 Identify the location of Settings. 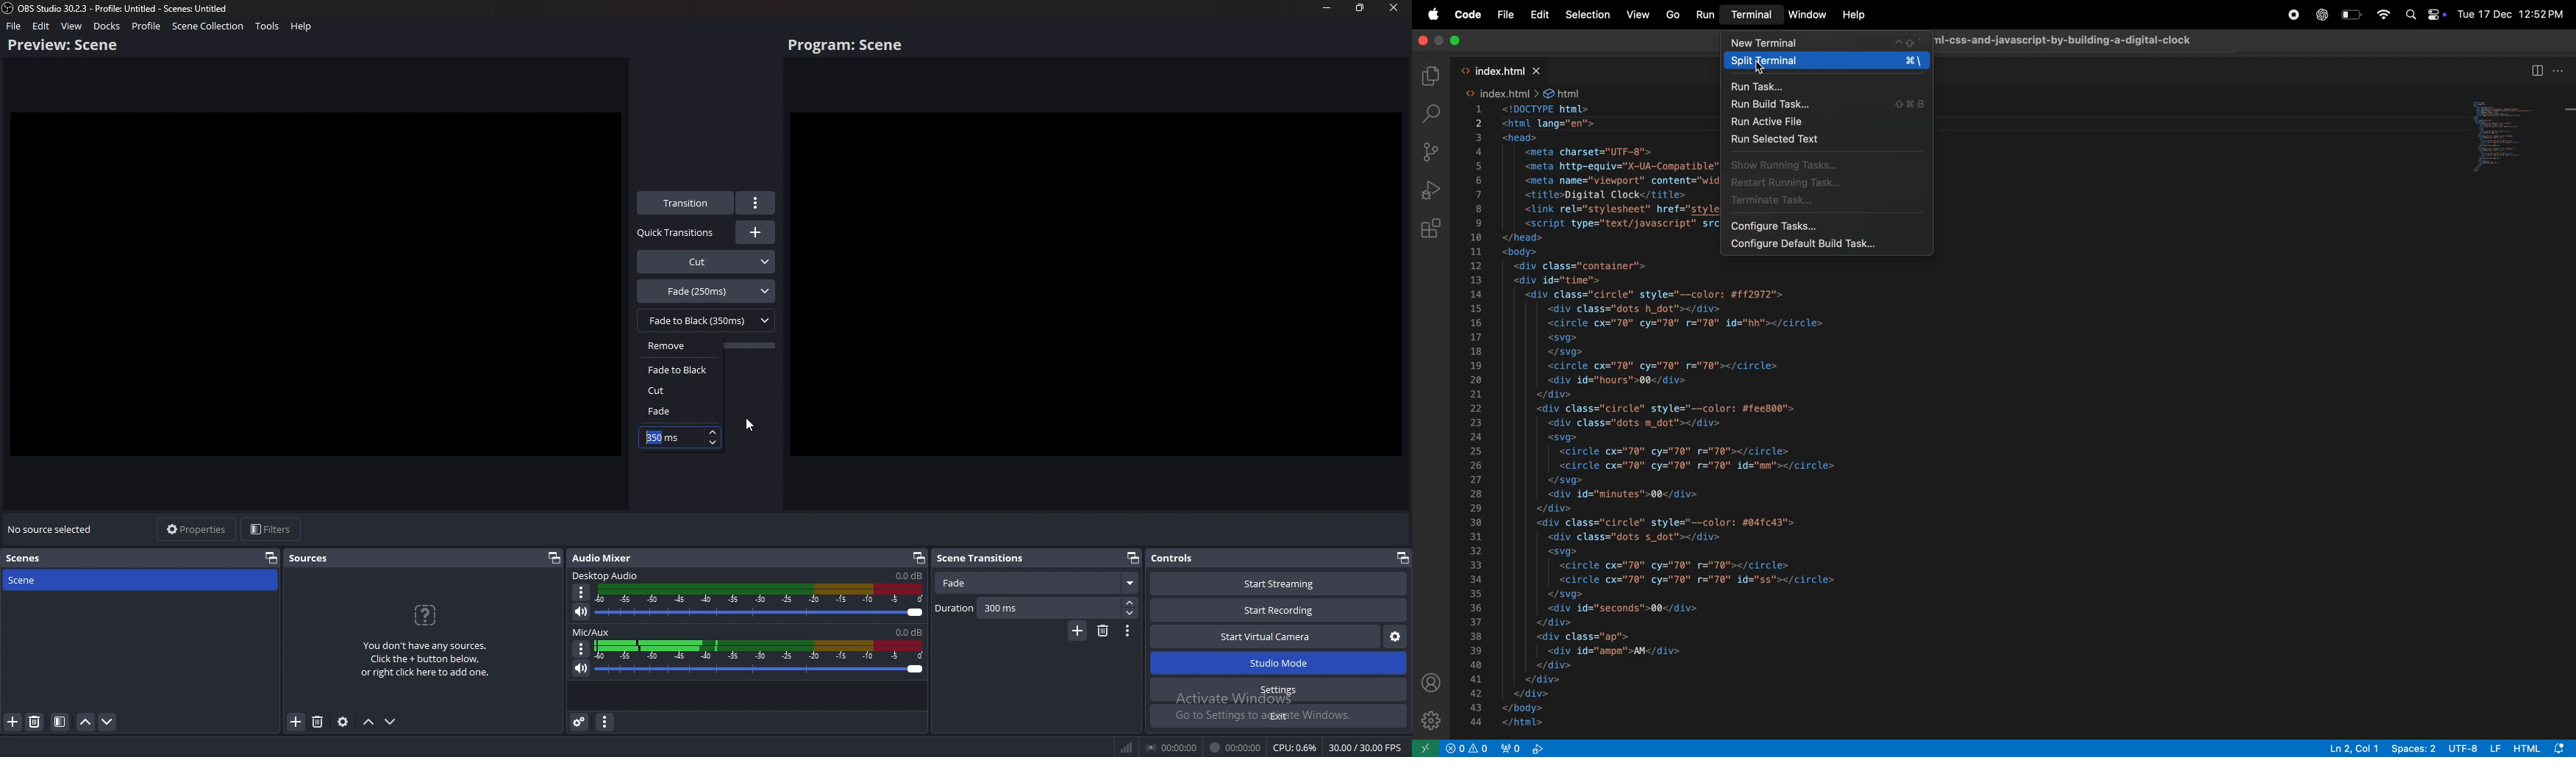
(1280, 690).